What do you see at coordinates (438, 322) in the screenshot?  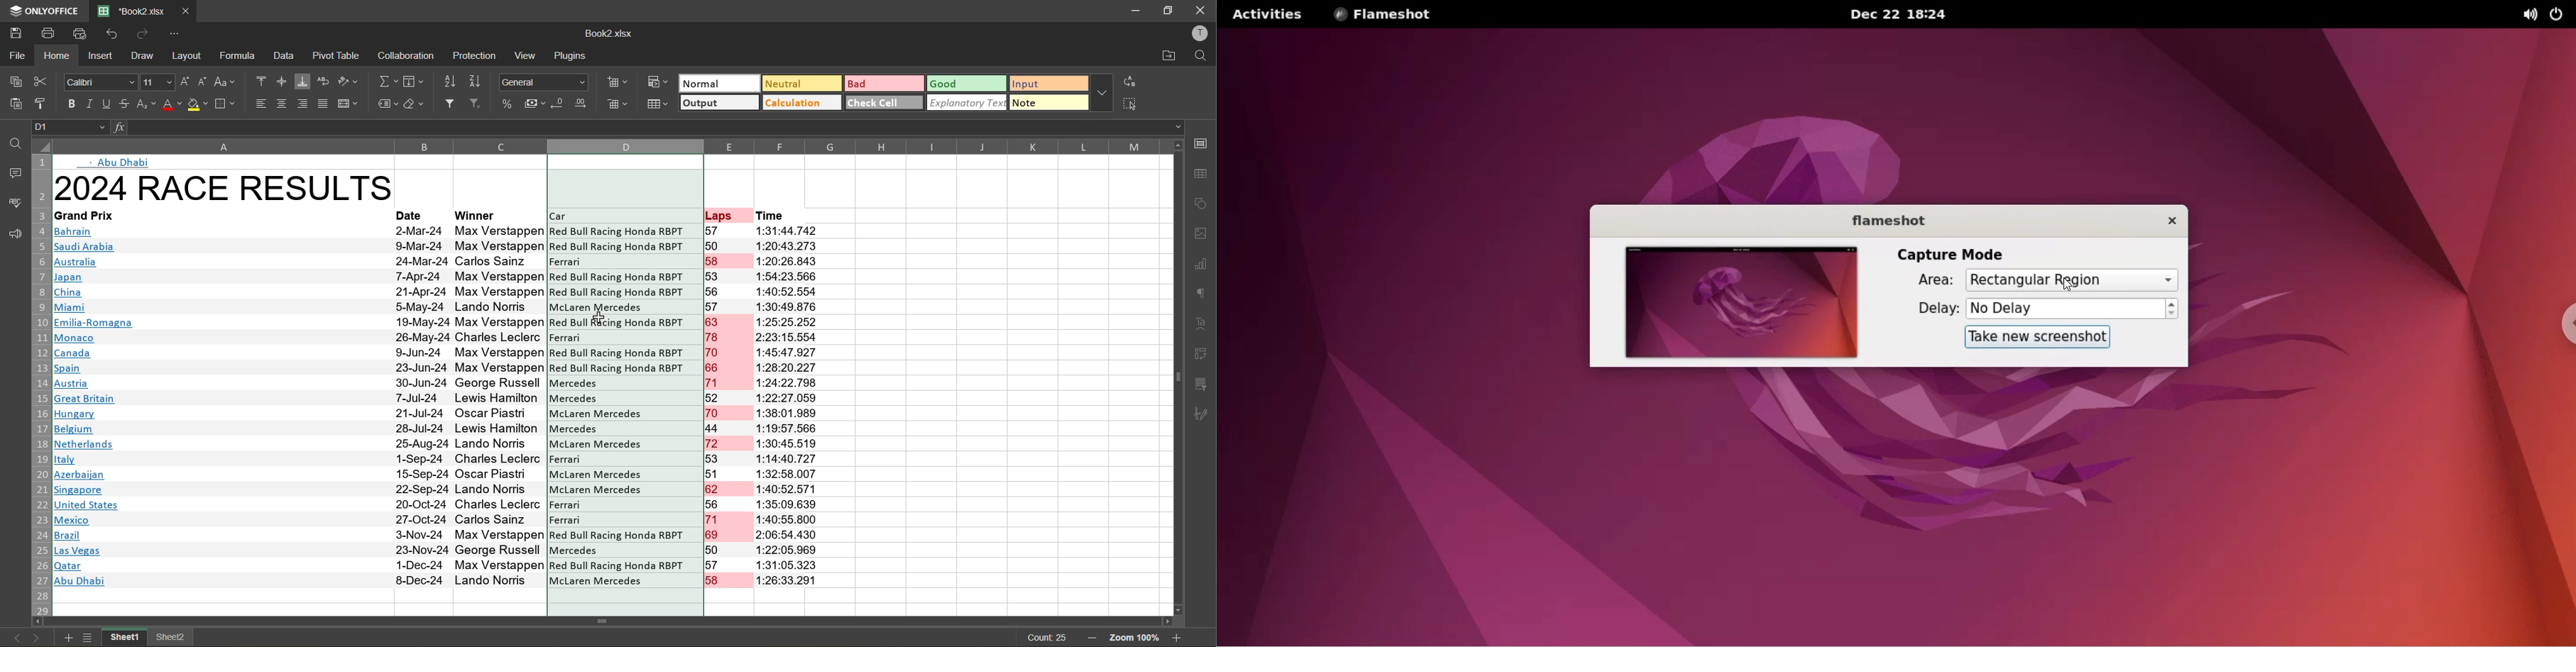 I see `Emilia-Romagna 19-May-24 Max Verstappen Red Bull Racing Honda RBPT 63 1:25:25.252` at bounding box center [438, 322].